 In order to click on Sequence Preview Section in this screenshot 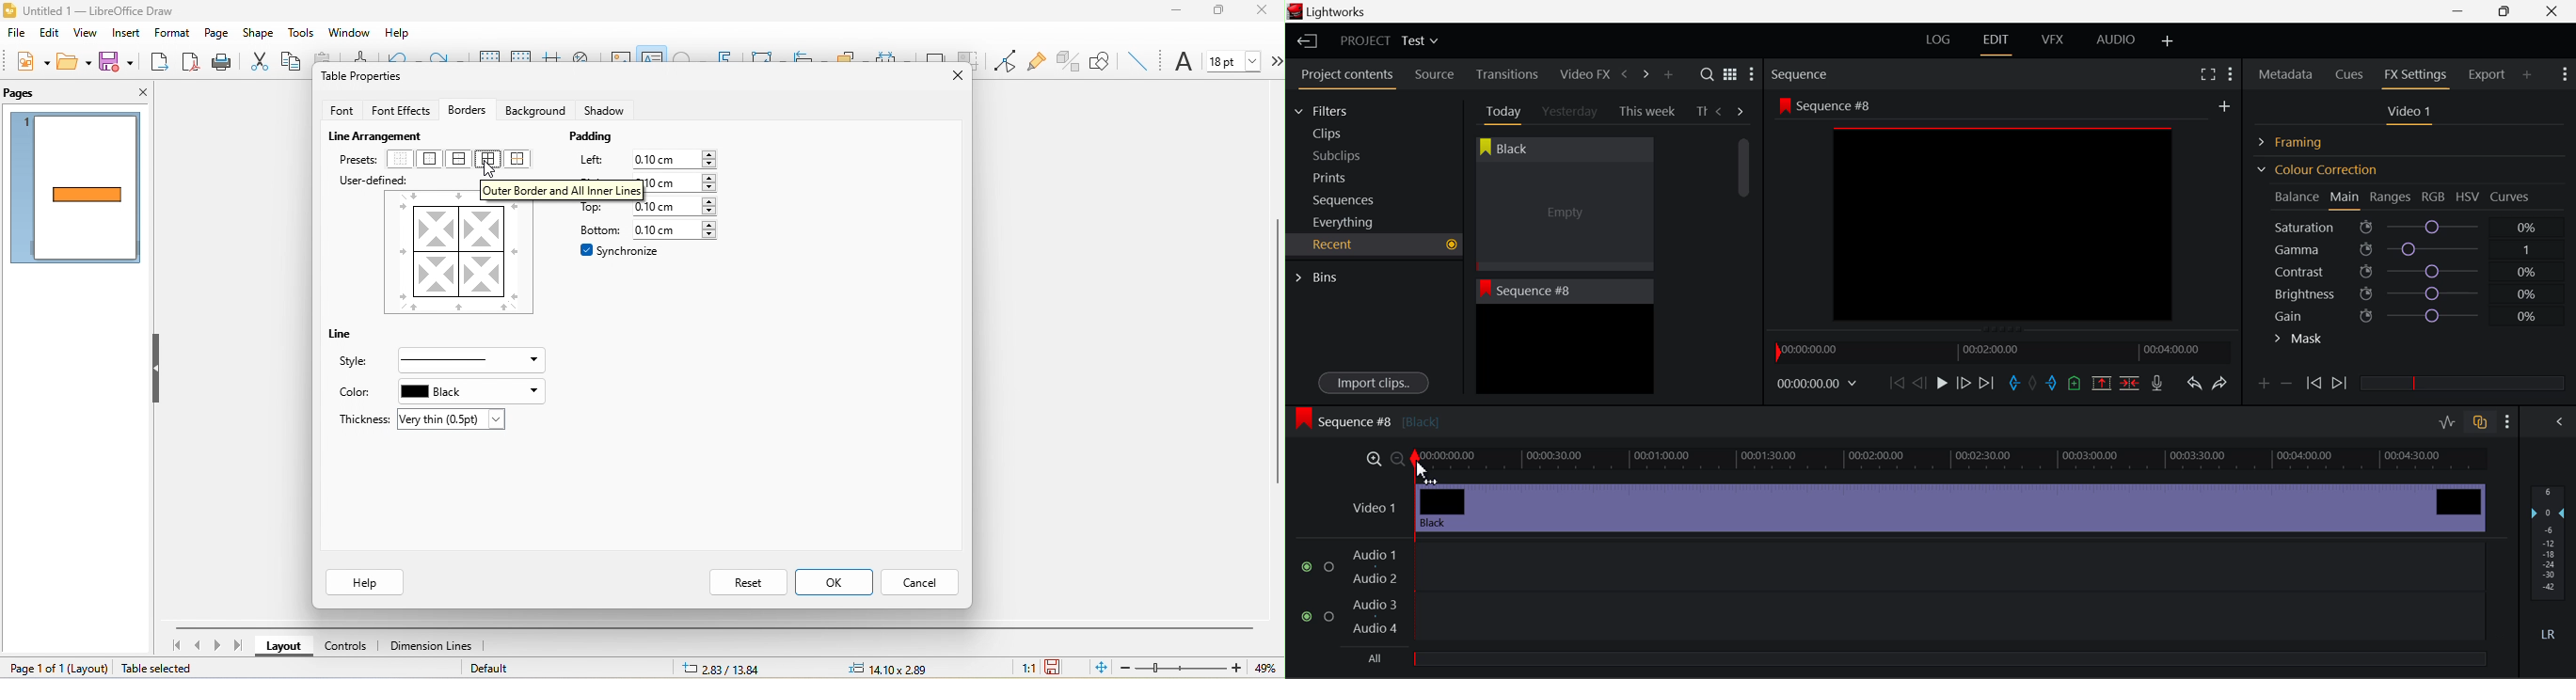, I will do `click(1803, 75)`.